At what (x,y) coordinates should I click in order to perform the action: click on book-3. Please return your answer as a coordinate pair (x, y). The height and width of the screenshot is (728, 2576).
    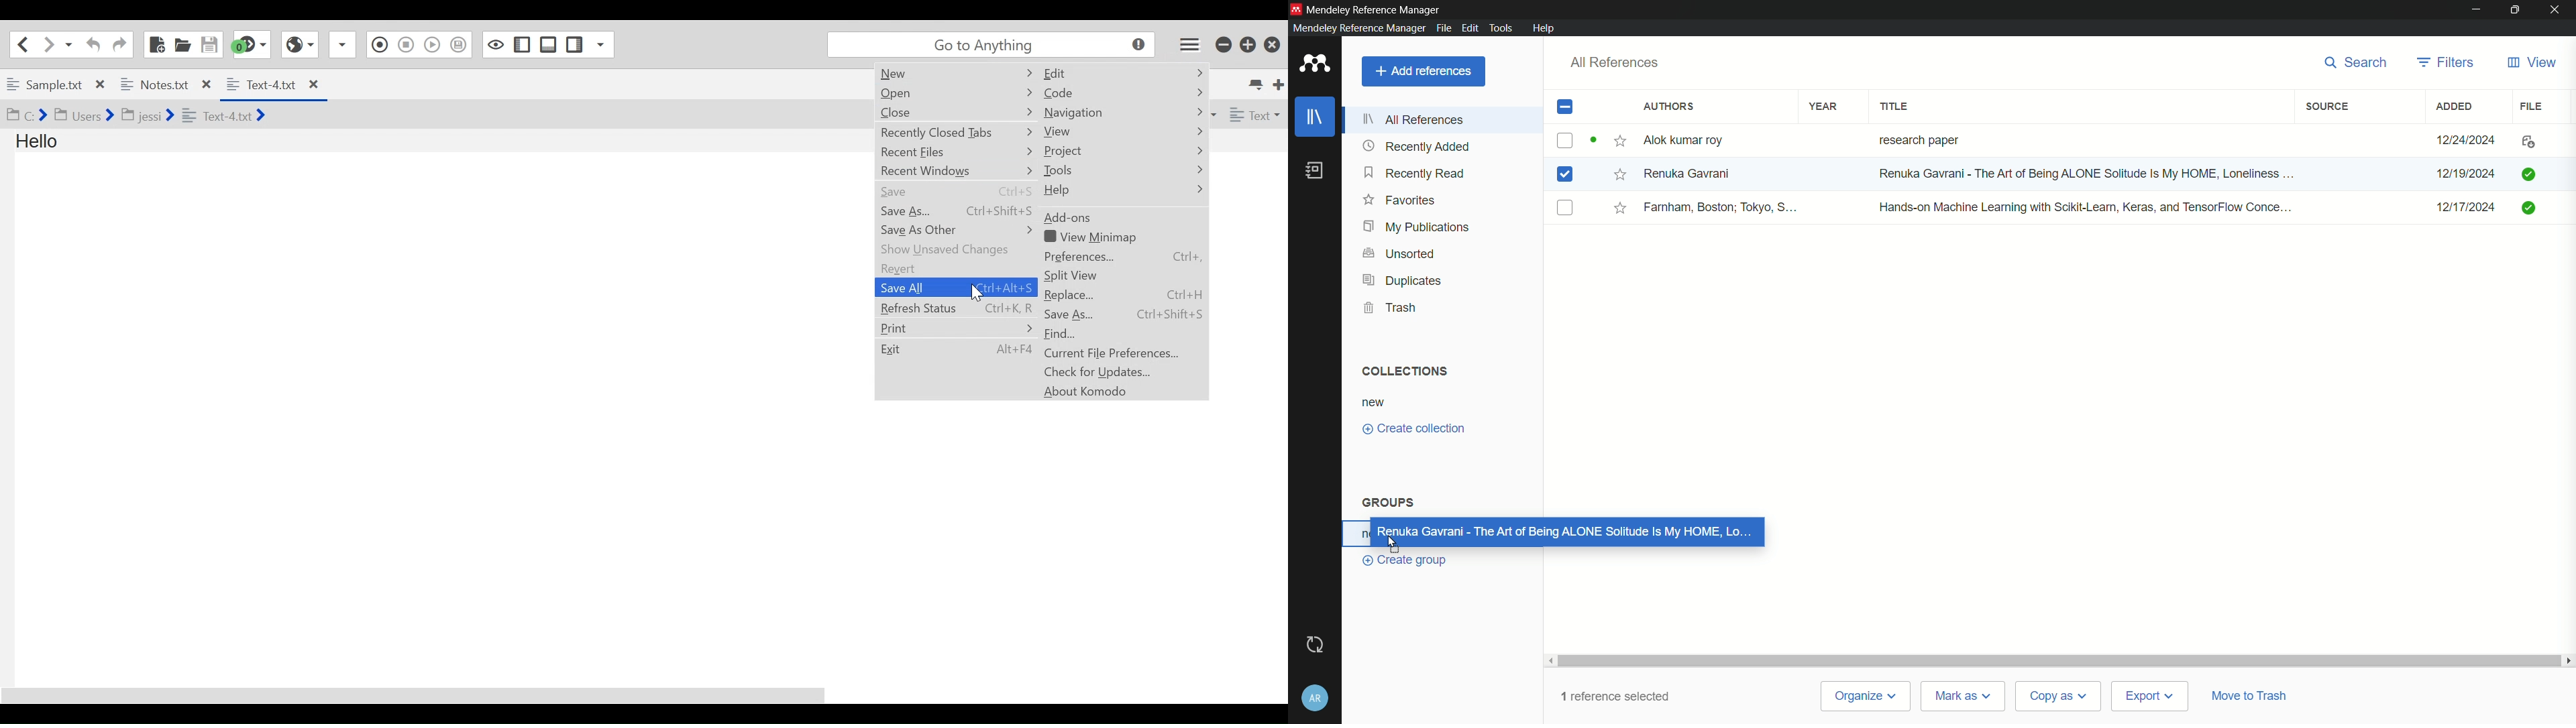
    Looking at the image, I should click on (1566, 208).